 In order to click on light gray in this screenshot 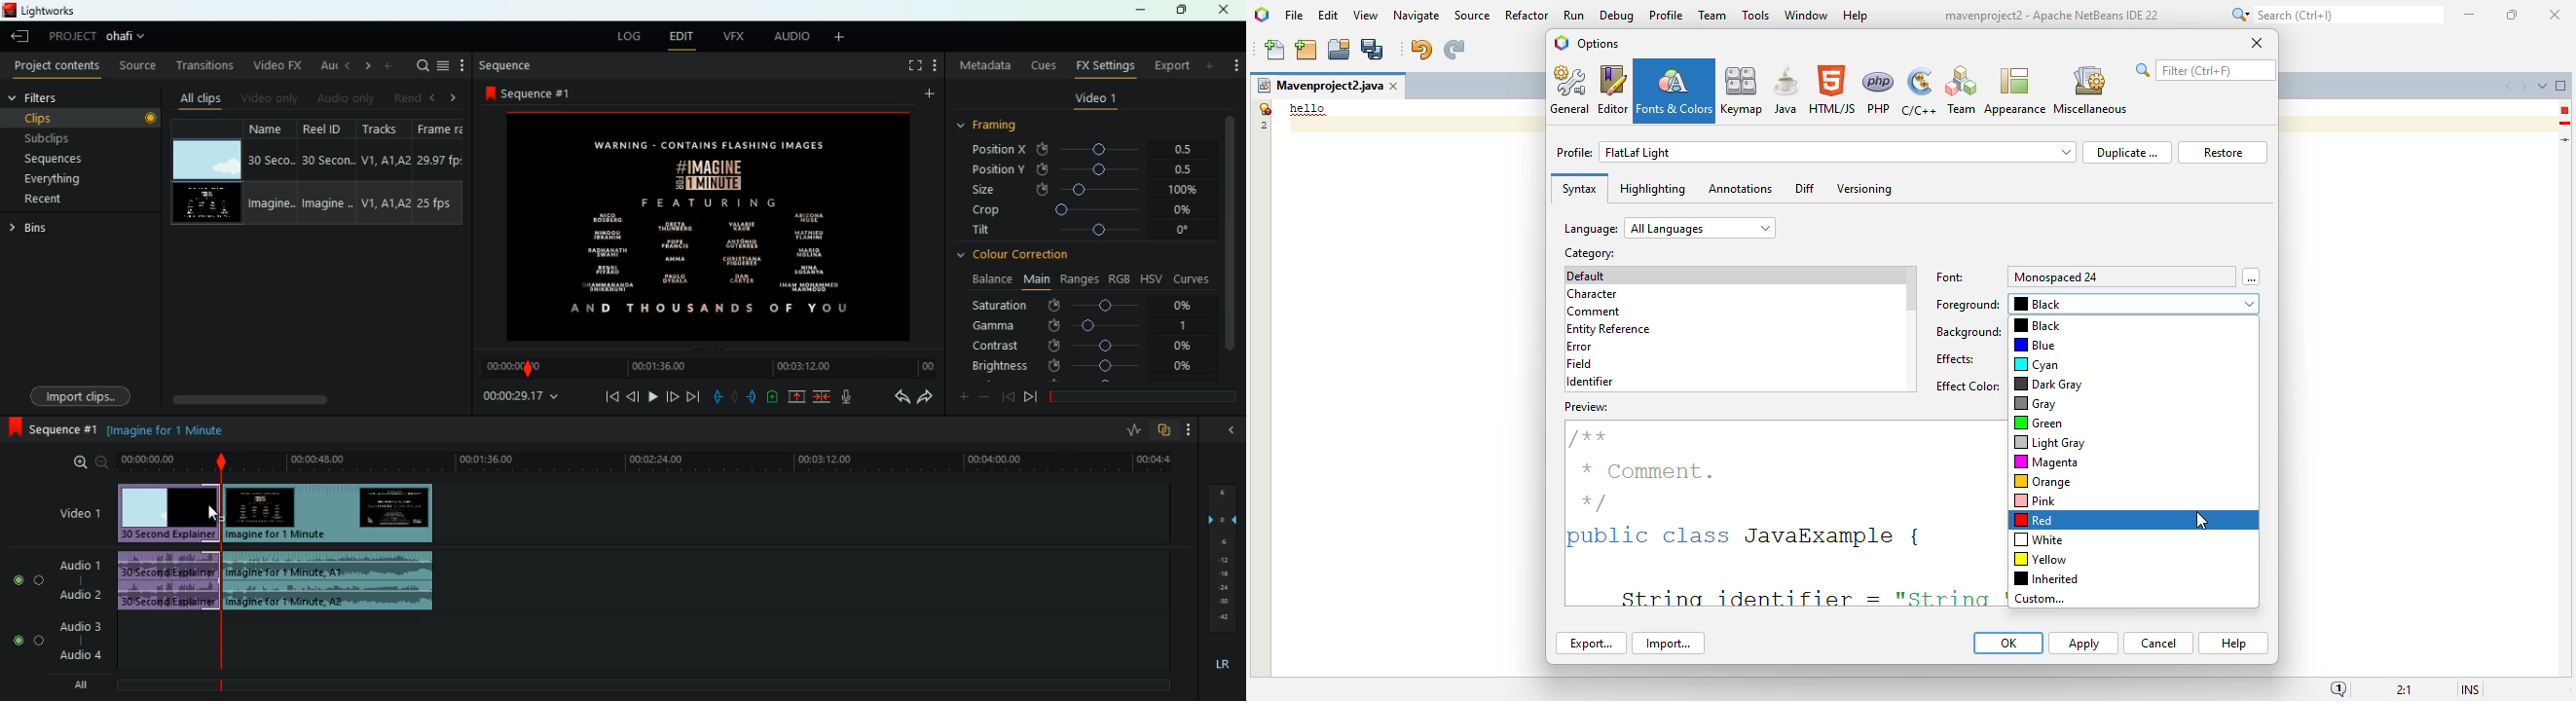, I will do `click(2050, 443)`.